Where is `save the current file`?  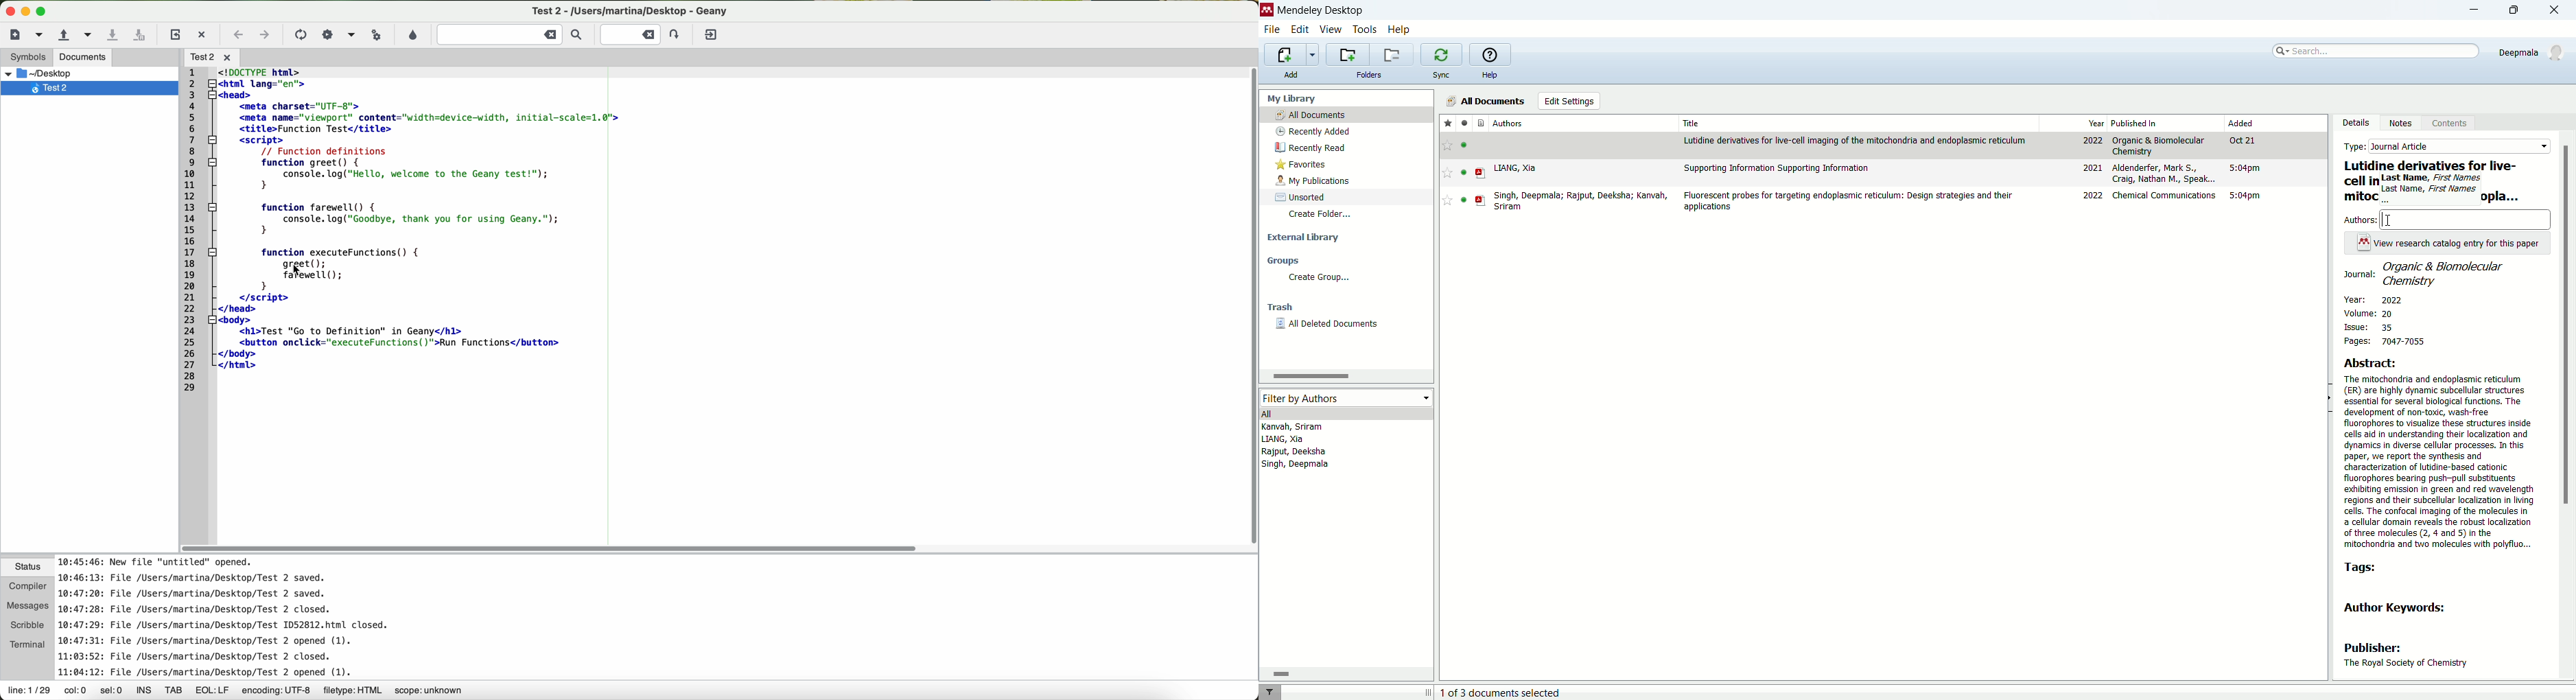
save the current file is located at coordinates (117, 34).